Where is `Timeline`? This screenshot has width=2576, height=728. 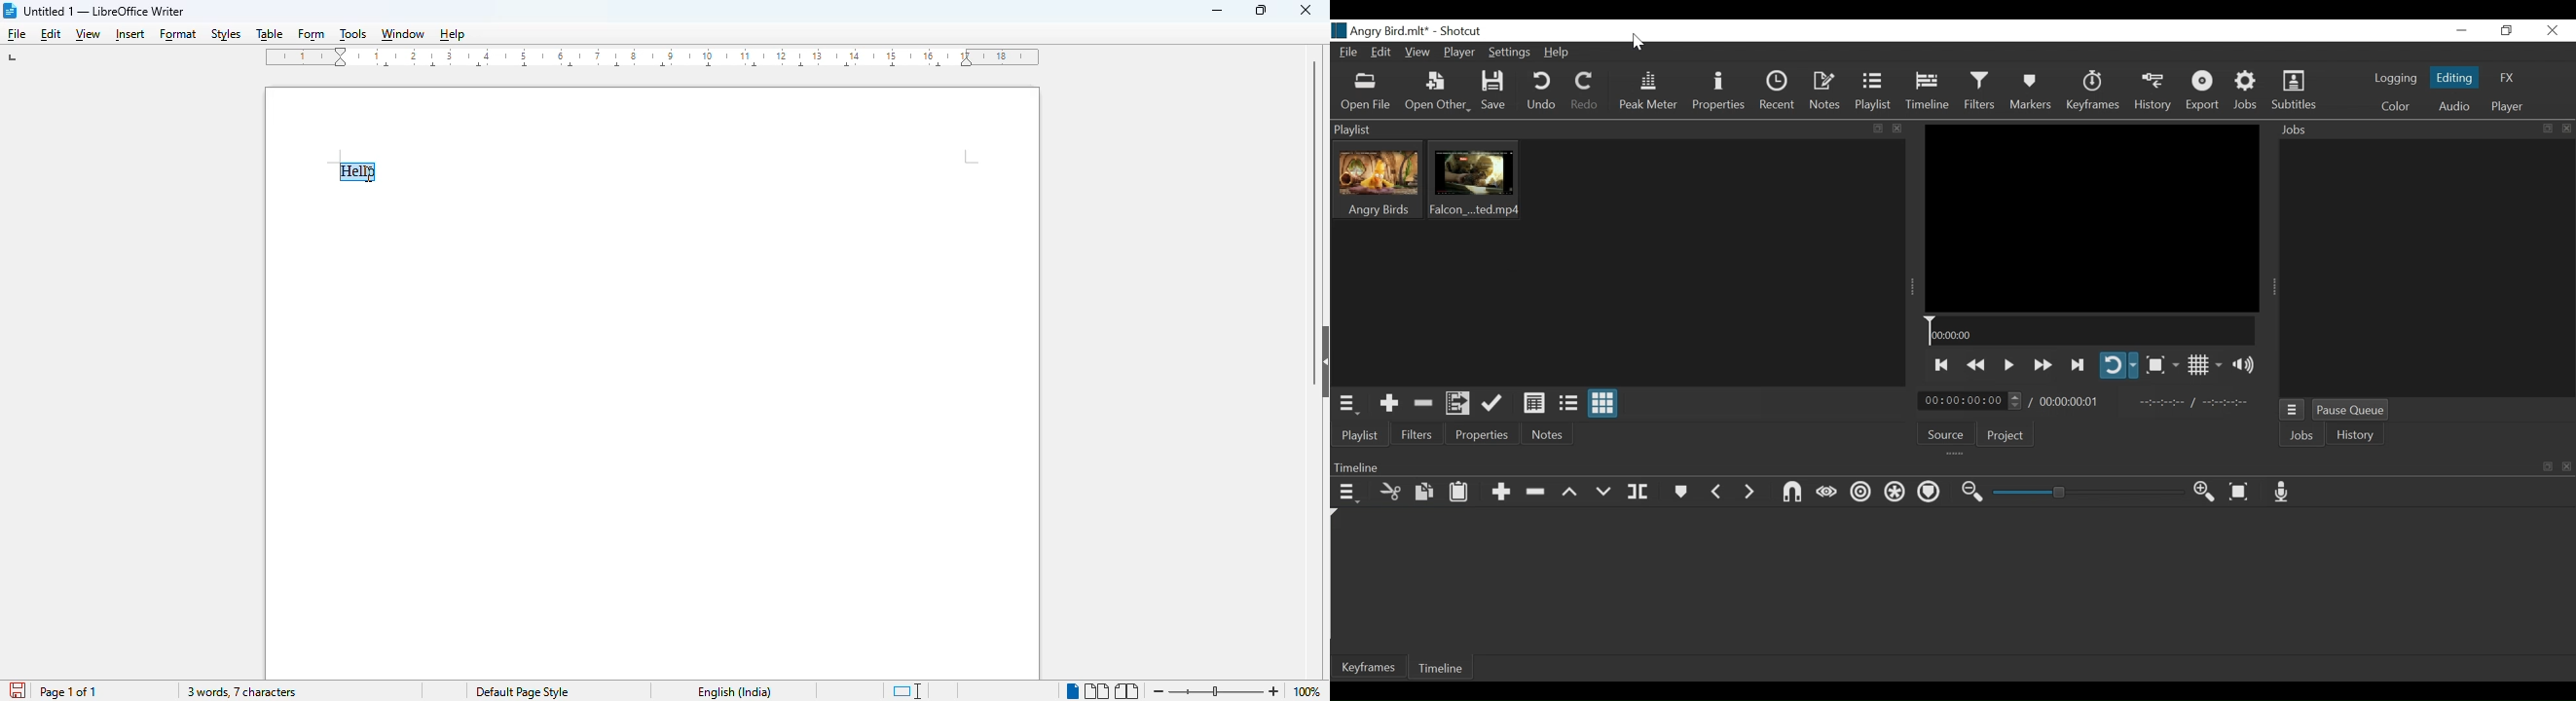 Timeline is located at coordinates (2090, 330).